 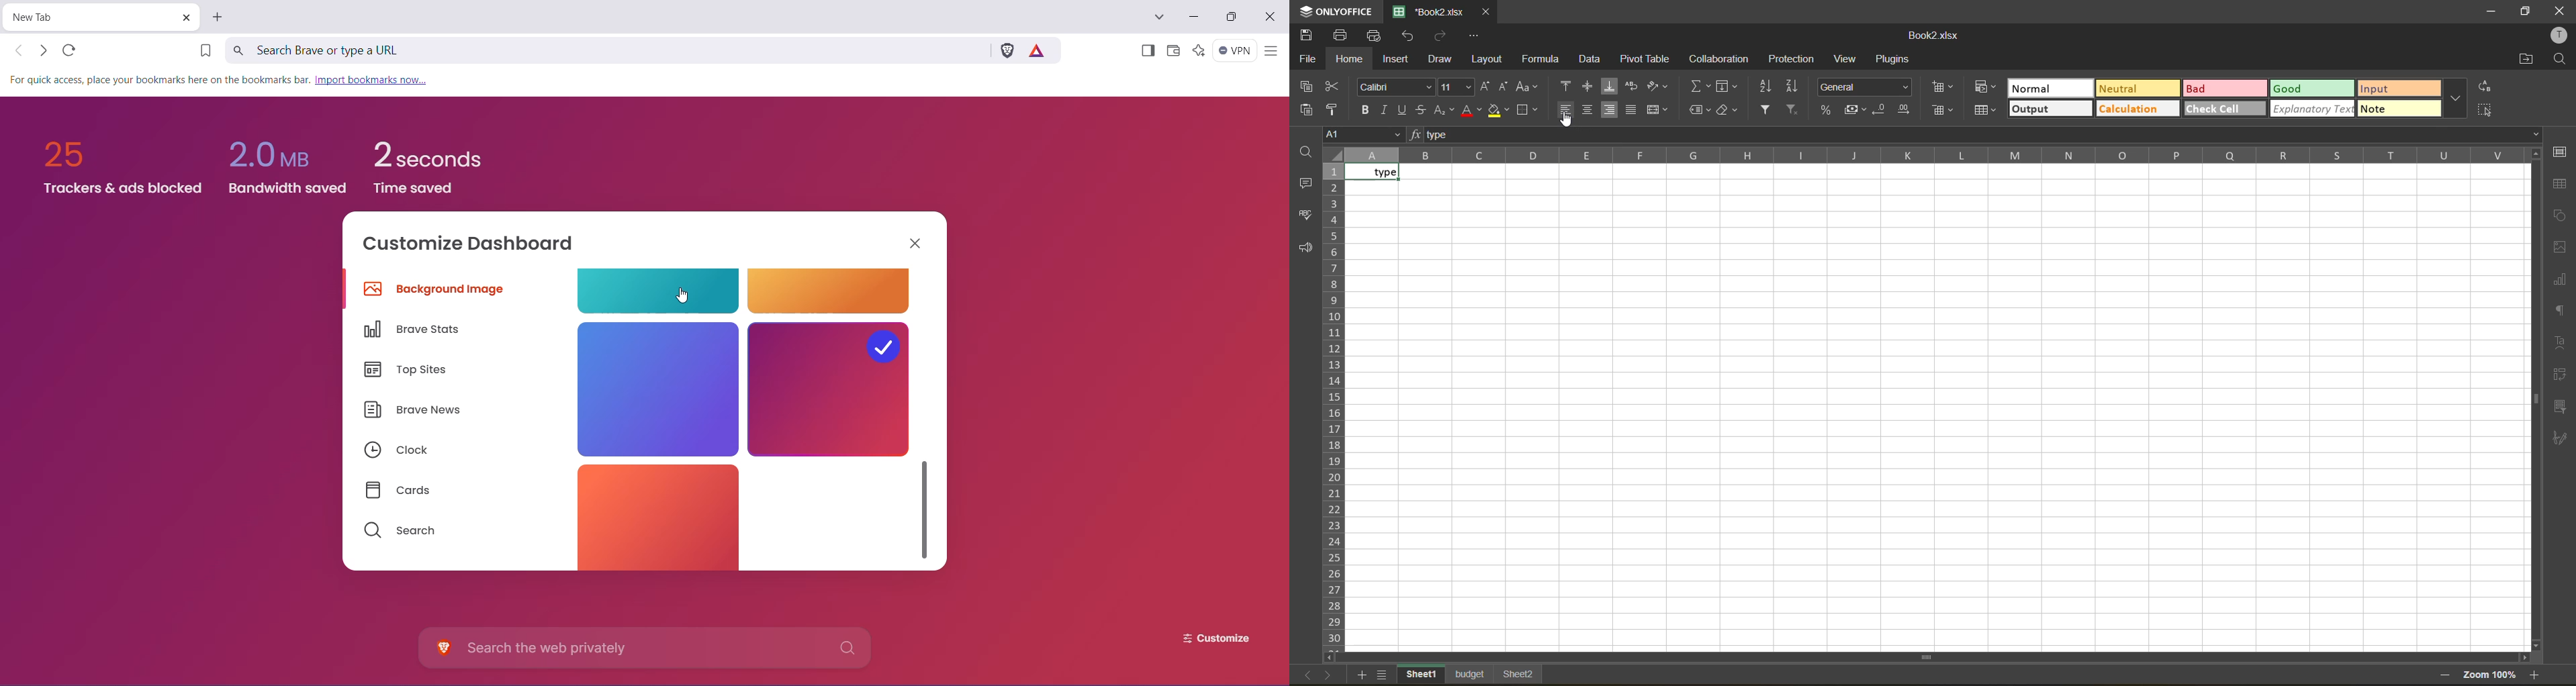 What do you see at coordinates (1795, 57) in the screenshot?
I see `protection` at bounding box center [1795, 57].